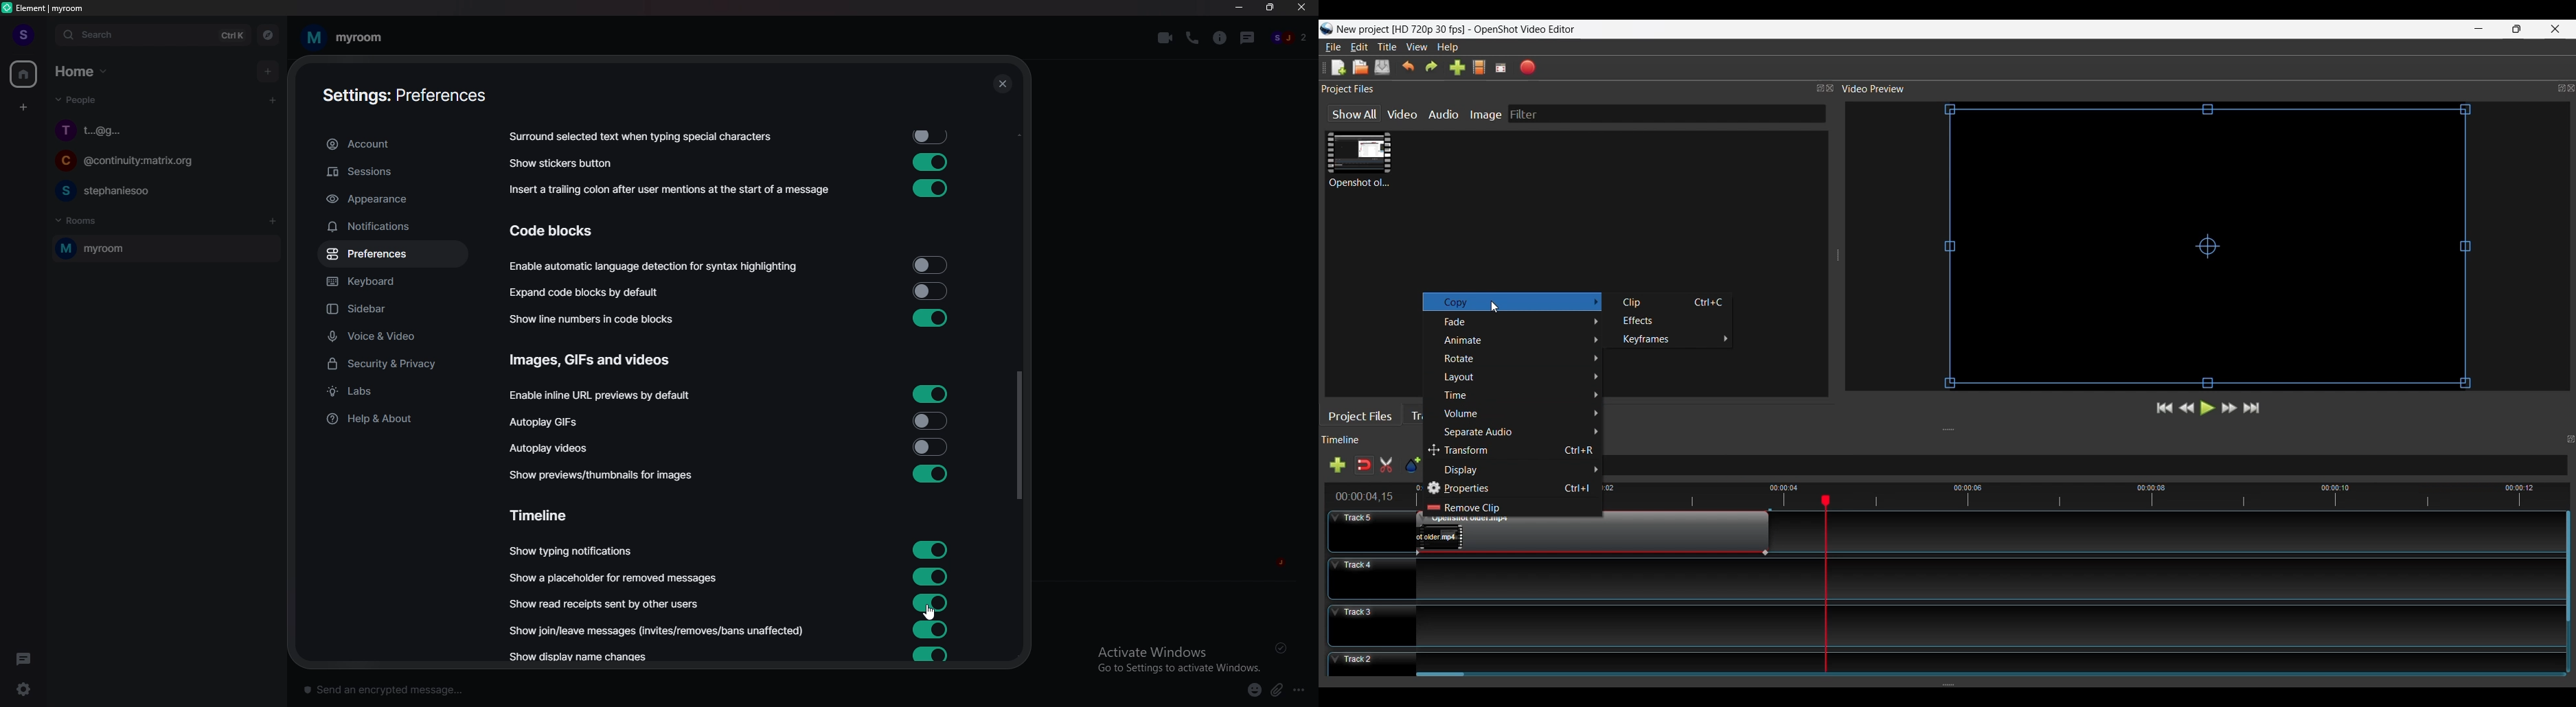 The height and width of the screenshot is (728, 2576). What do you see at coordinates (1457, 69) in the screenshot?
I see `Import Files` at bounding box center [1457, 69].